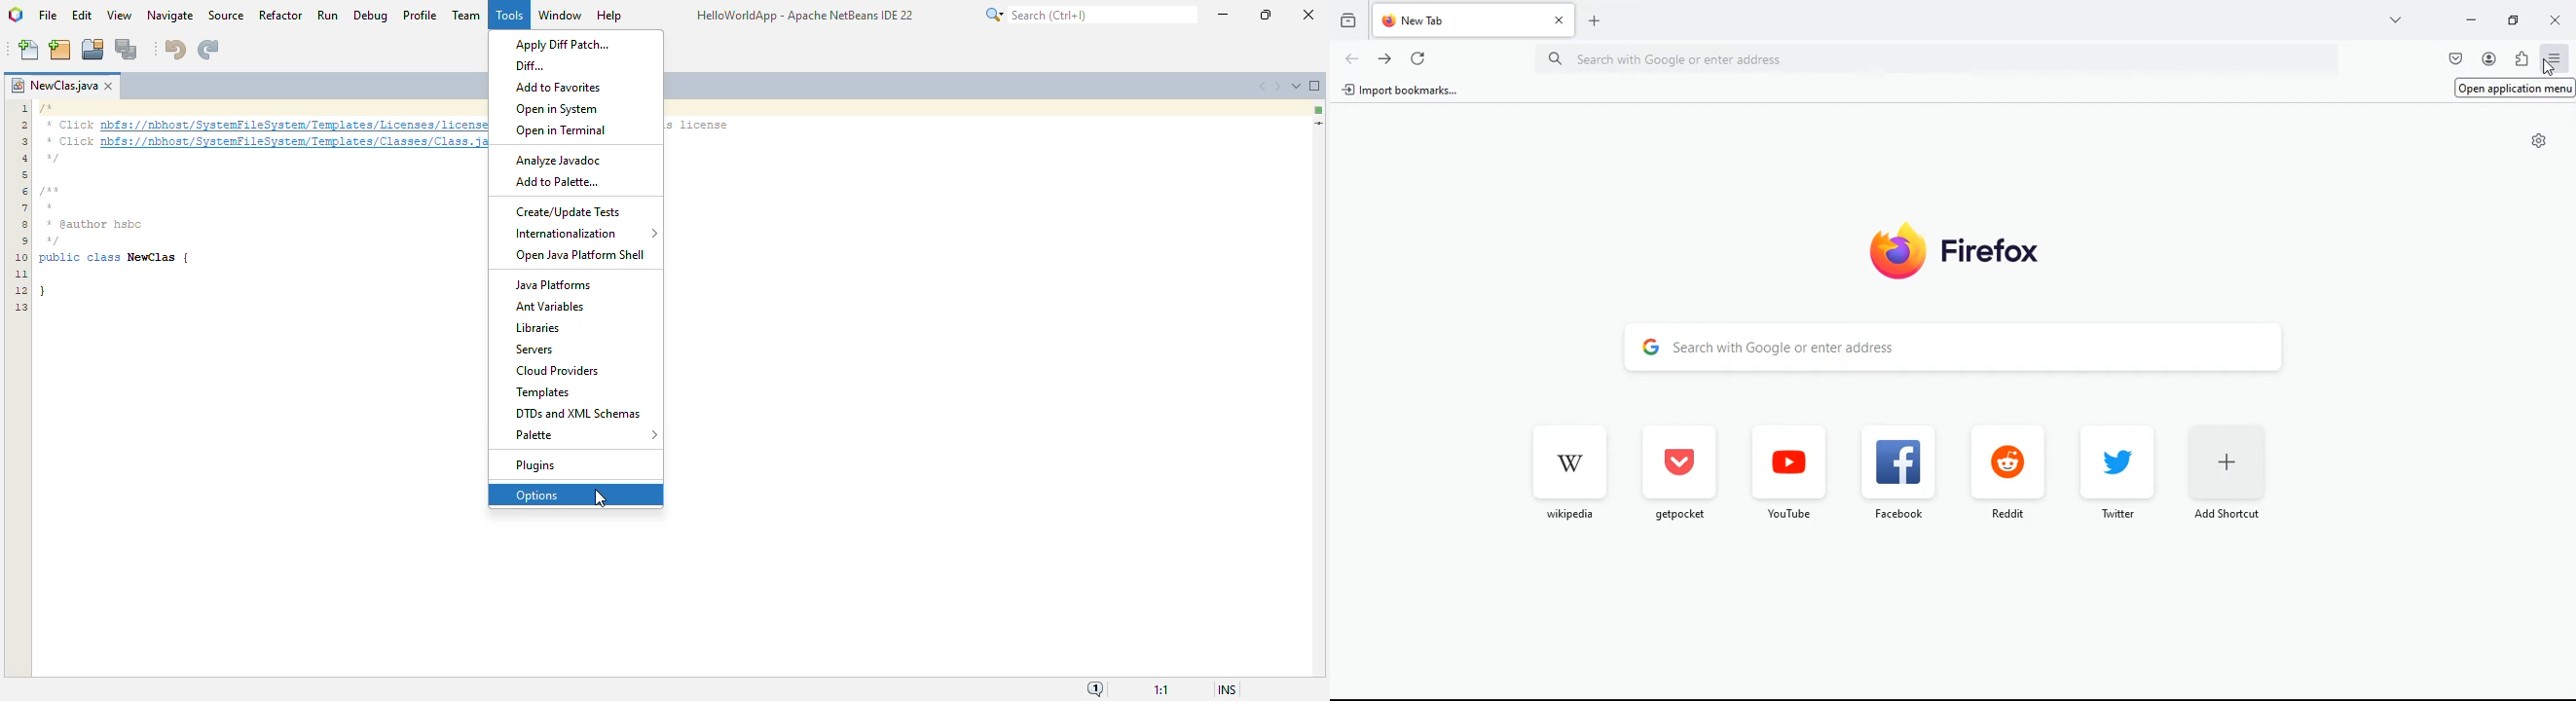 This screenshot has width=2576, height=728. Describe the element at coordinates (1354, 58) in the screenshot. I see `back` at that location.